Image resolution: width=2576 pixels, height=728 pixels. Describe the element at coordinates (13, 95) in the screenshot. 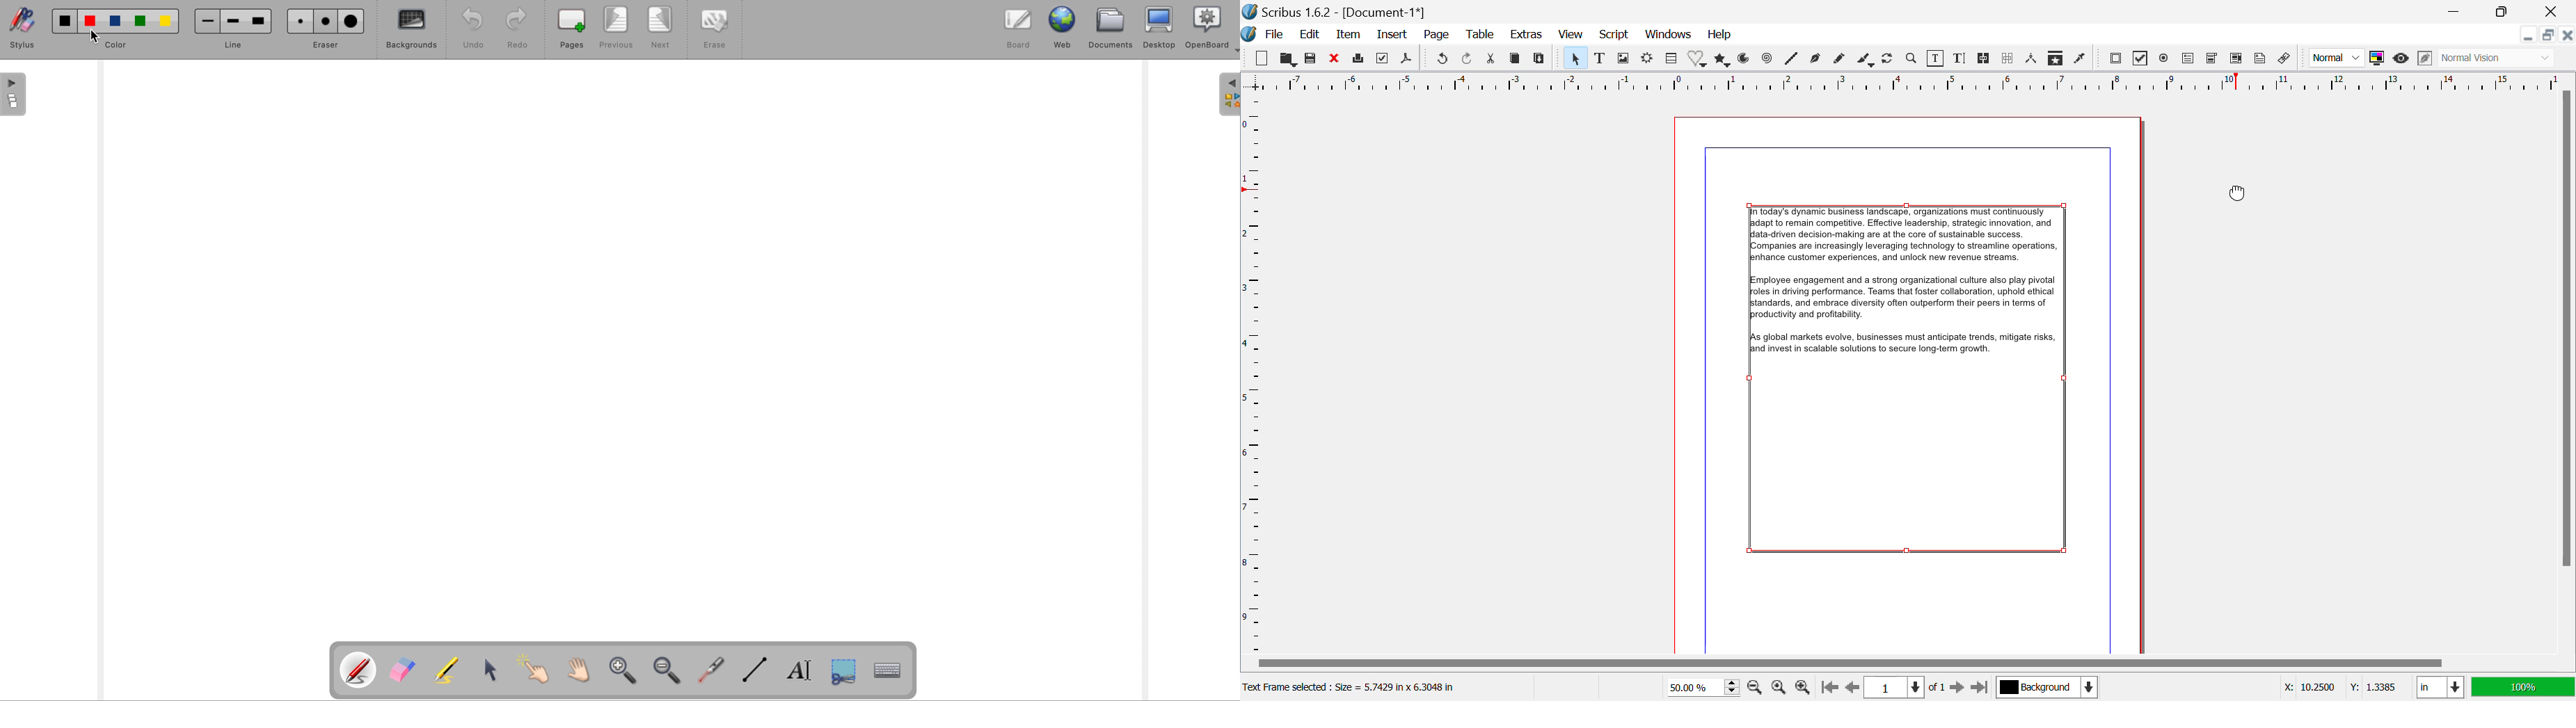

I see `page` at that location.